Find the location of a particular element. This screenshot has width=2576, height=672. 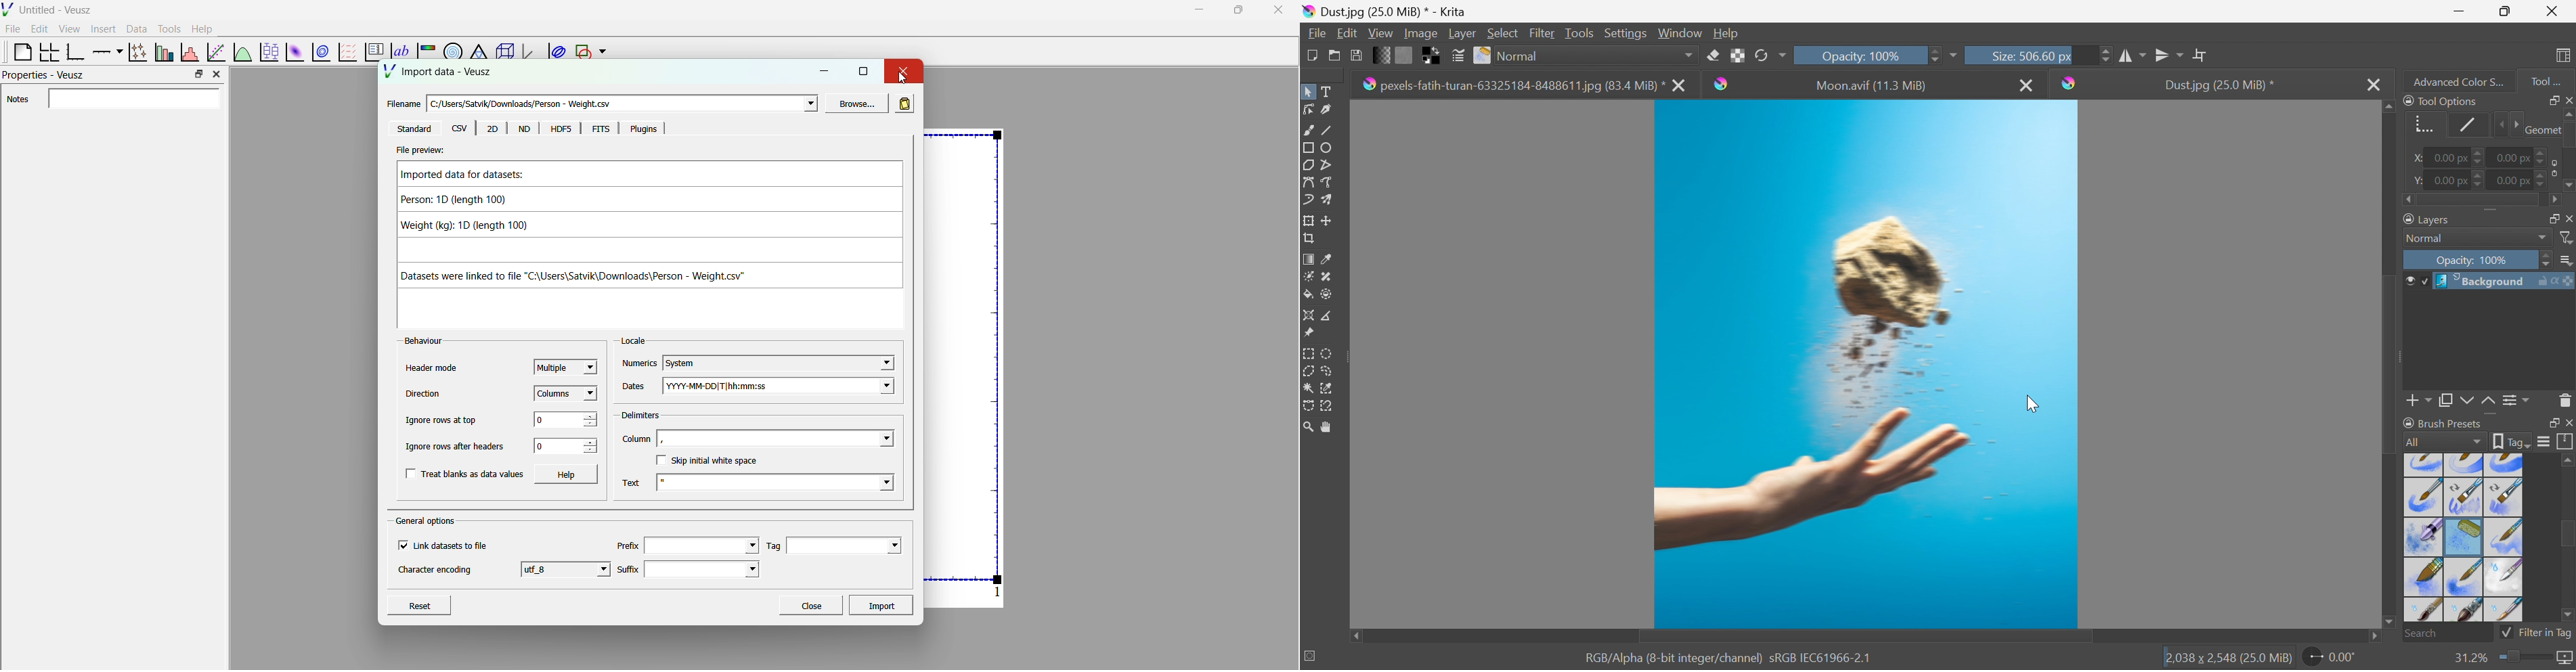

Map the displayed canvas size between pixel size or print size is located at coordinates (2565, 659).